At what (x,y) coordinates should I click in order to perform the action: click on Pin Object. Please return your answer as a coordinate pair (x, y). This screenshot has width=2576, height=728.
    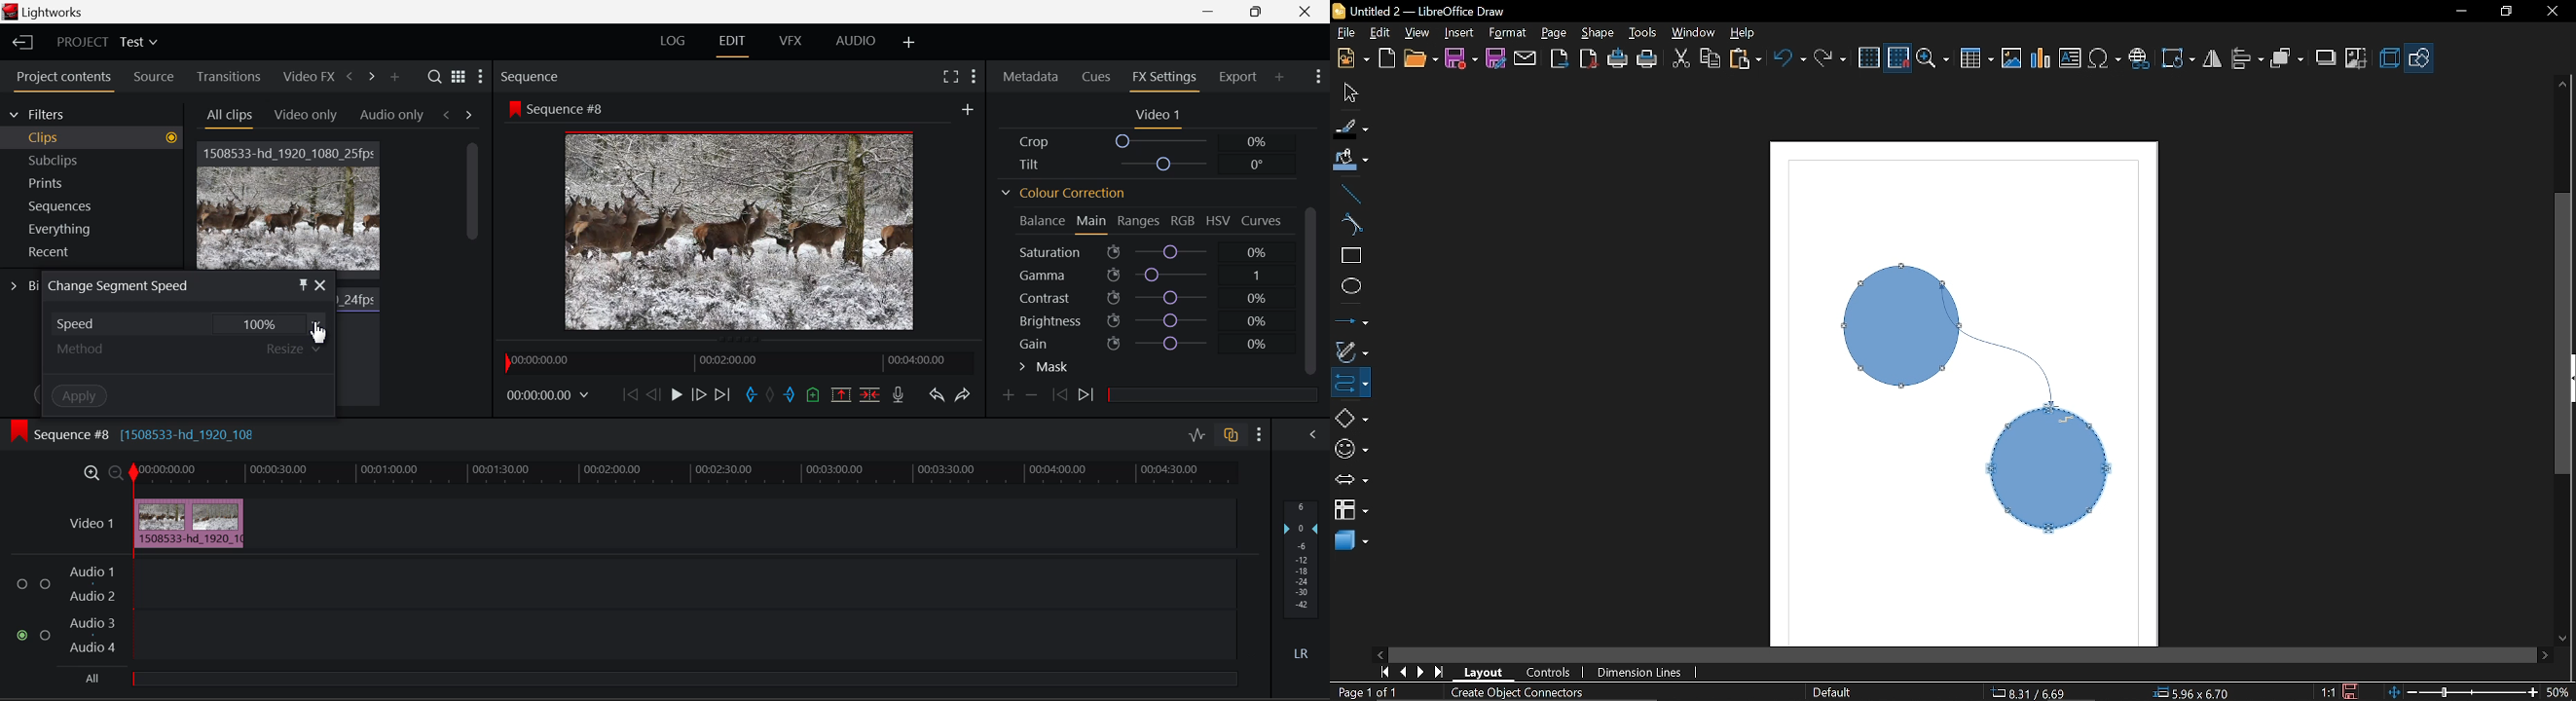
    Looking at the image, I should click on (303, 286).